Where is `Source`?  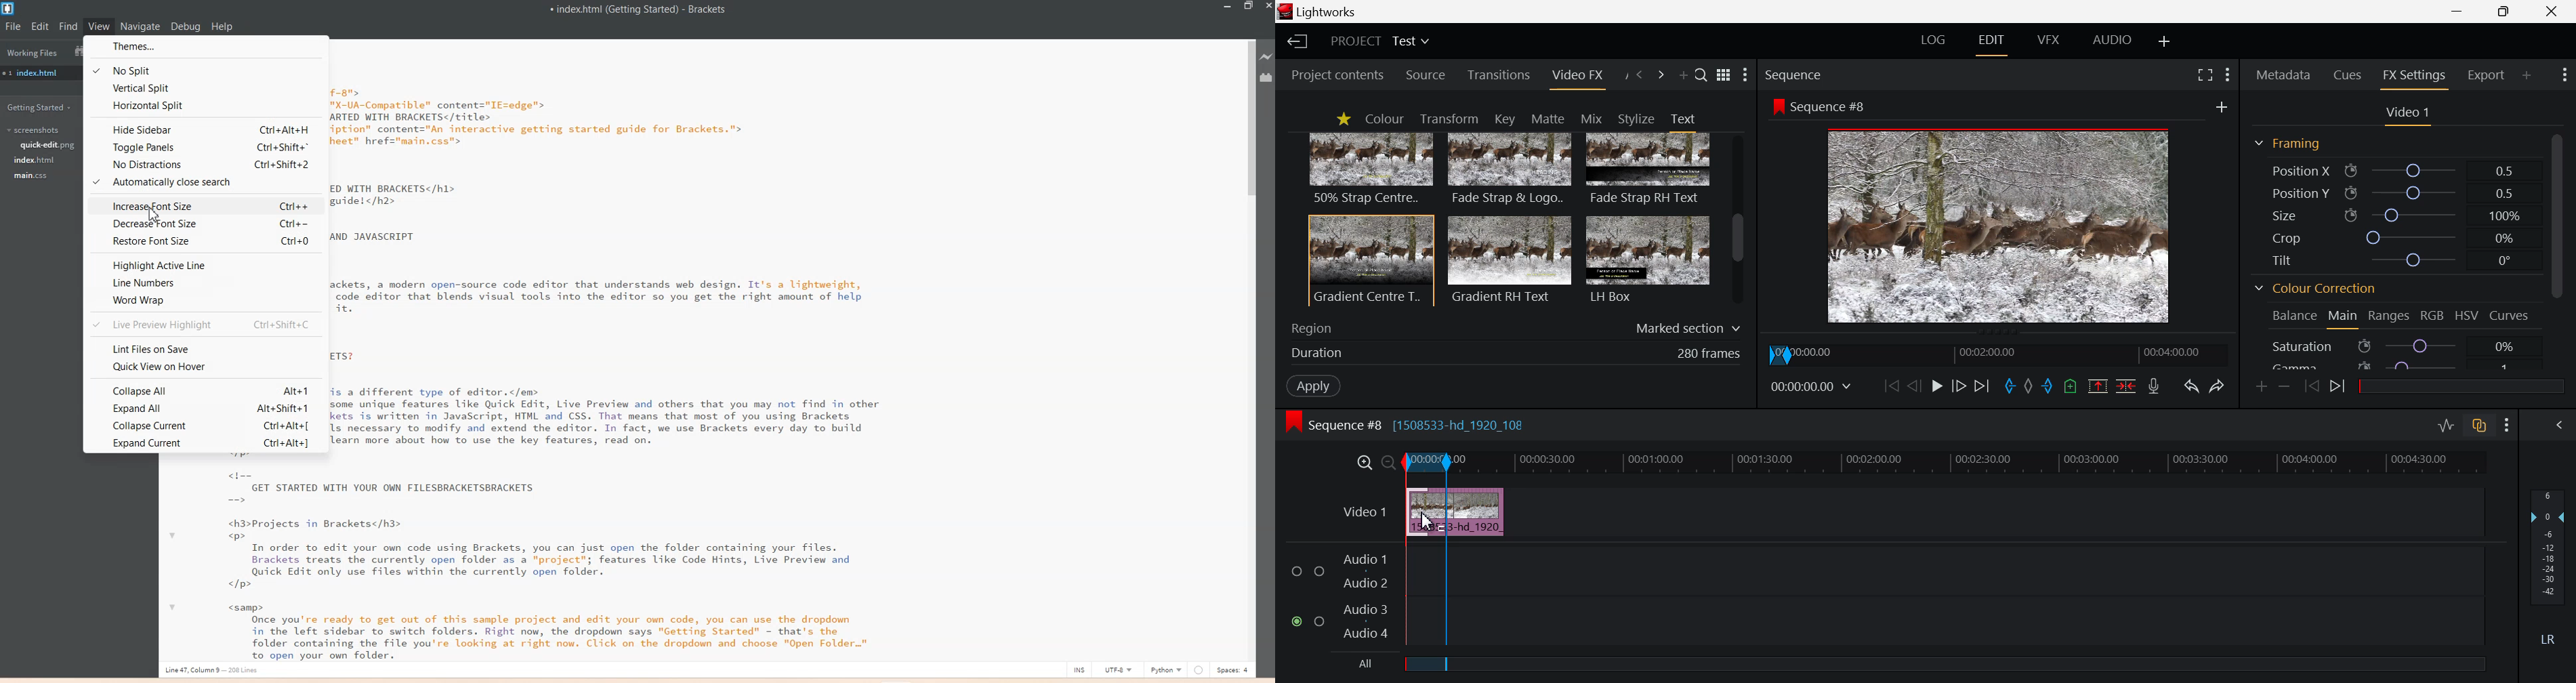
Source is located at coordinates (1426, 76).